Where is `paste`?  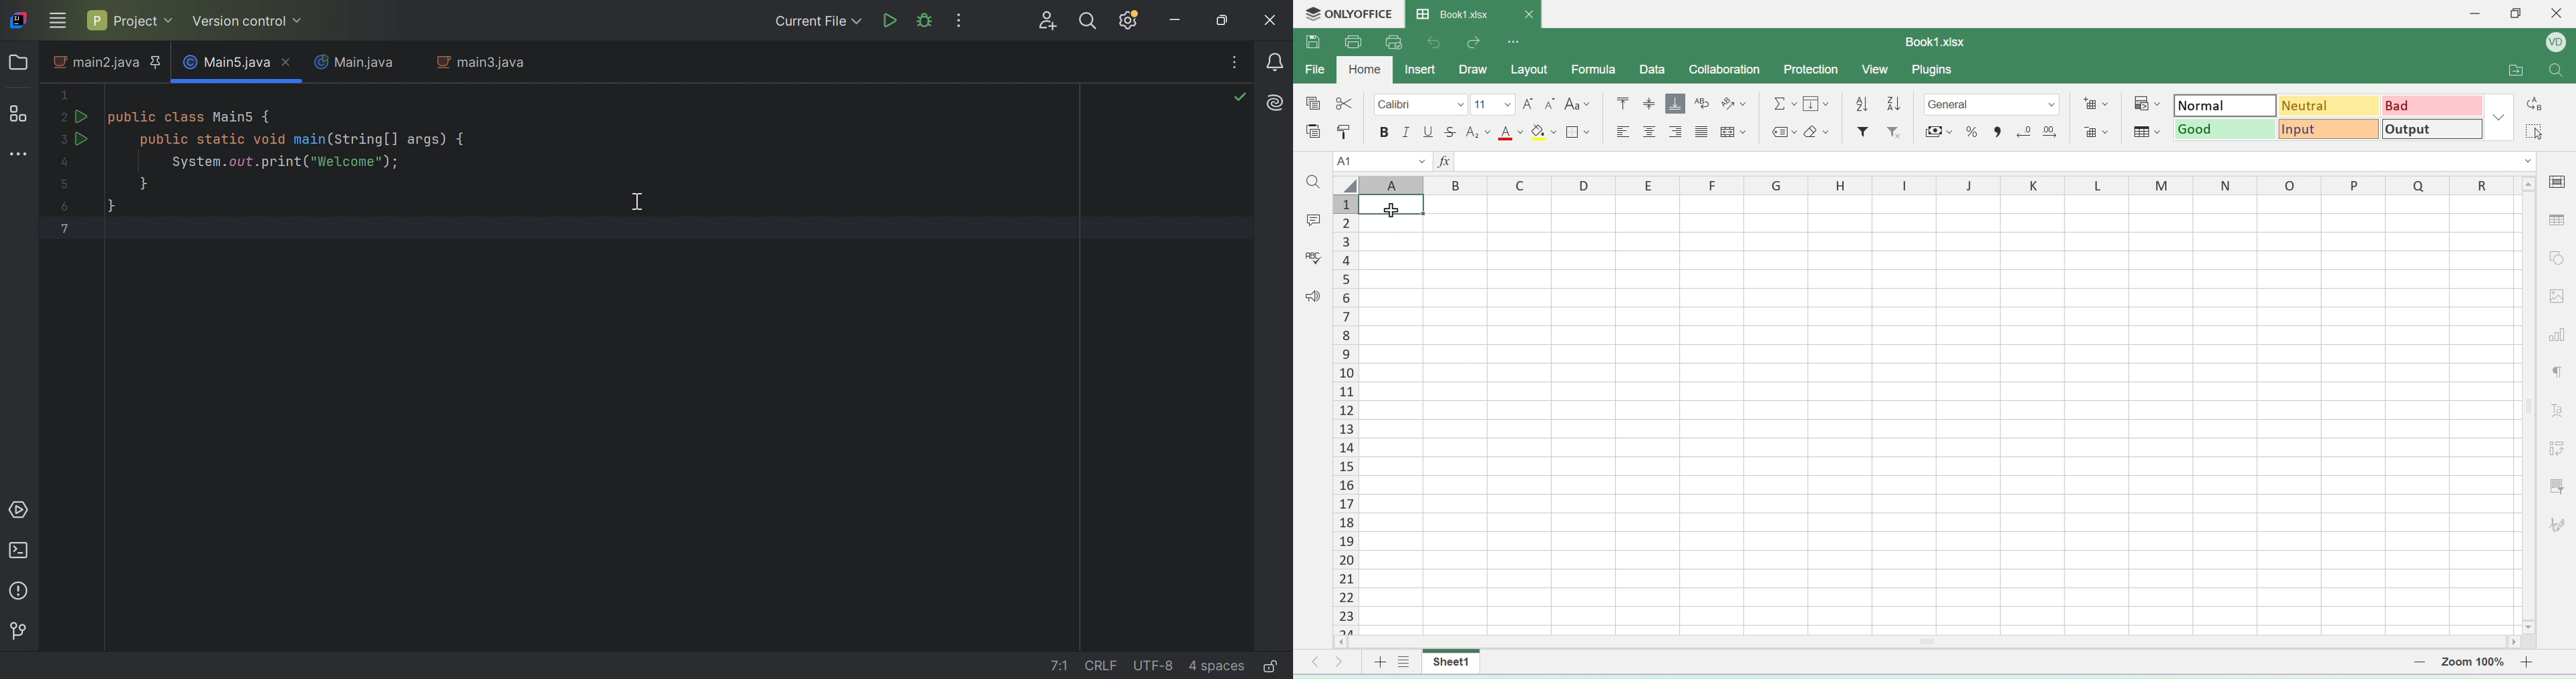 paste is located at coordinates (1315, 133).